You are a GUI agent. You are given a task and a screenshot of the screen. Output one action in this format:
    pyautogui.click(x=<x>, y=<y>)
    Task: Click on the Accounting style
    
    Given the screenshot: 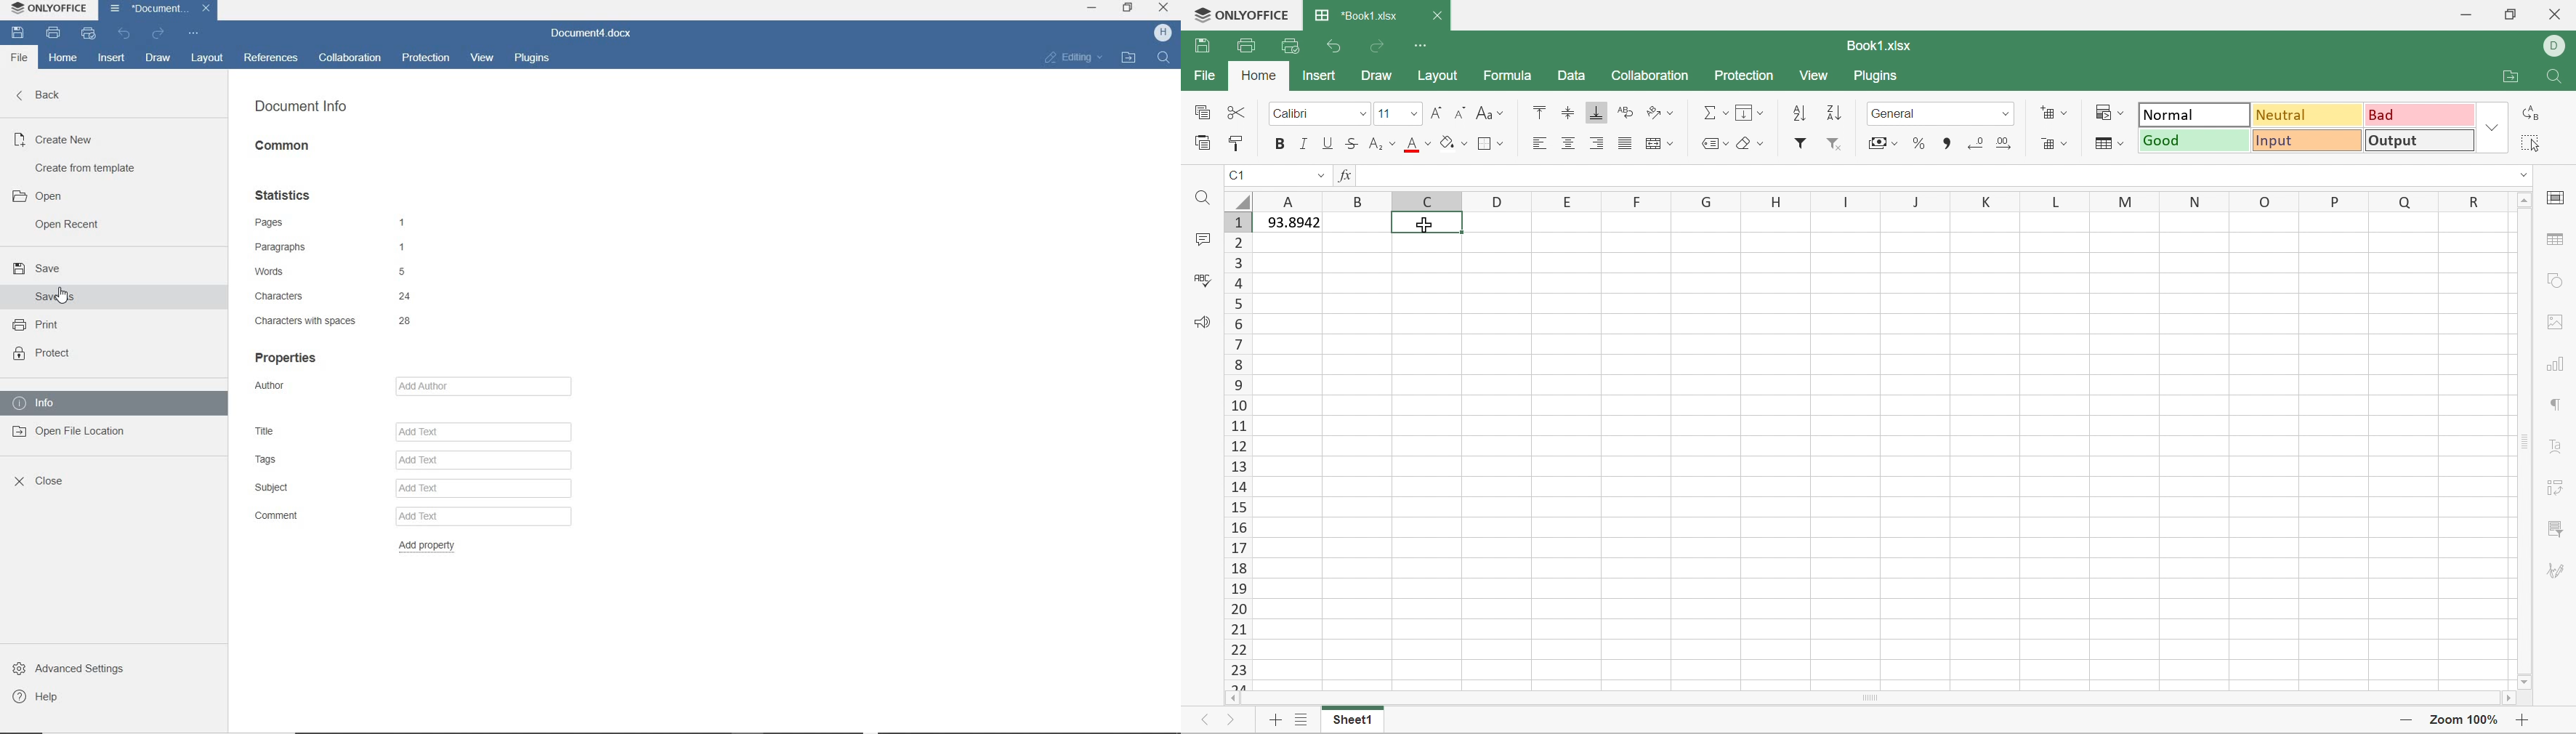 What is the action you would take?
    pyautogui.click(x=1883, y=143)
    